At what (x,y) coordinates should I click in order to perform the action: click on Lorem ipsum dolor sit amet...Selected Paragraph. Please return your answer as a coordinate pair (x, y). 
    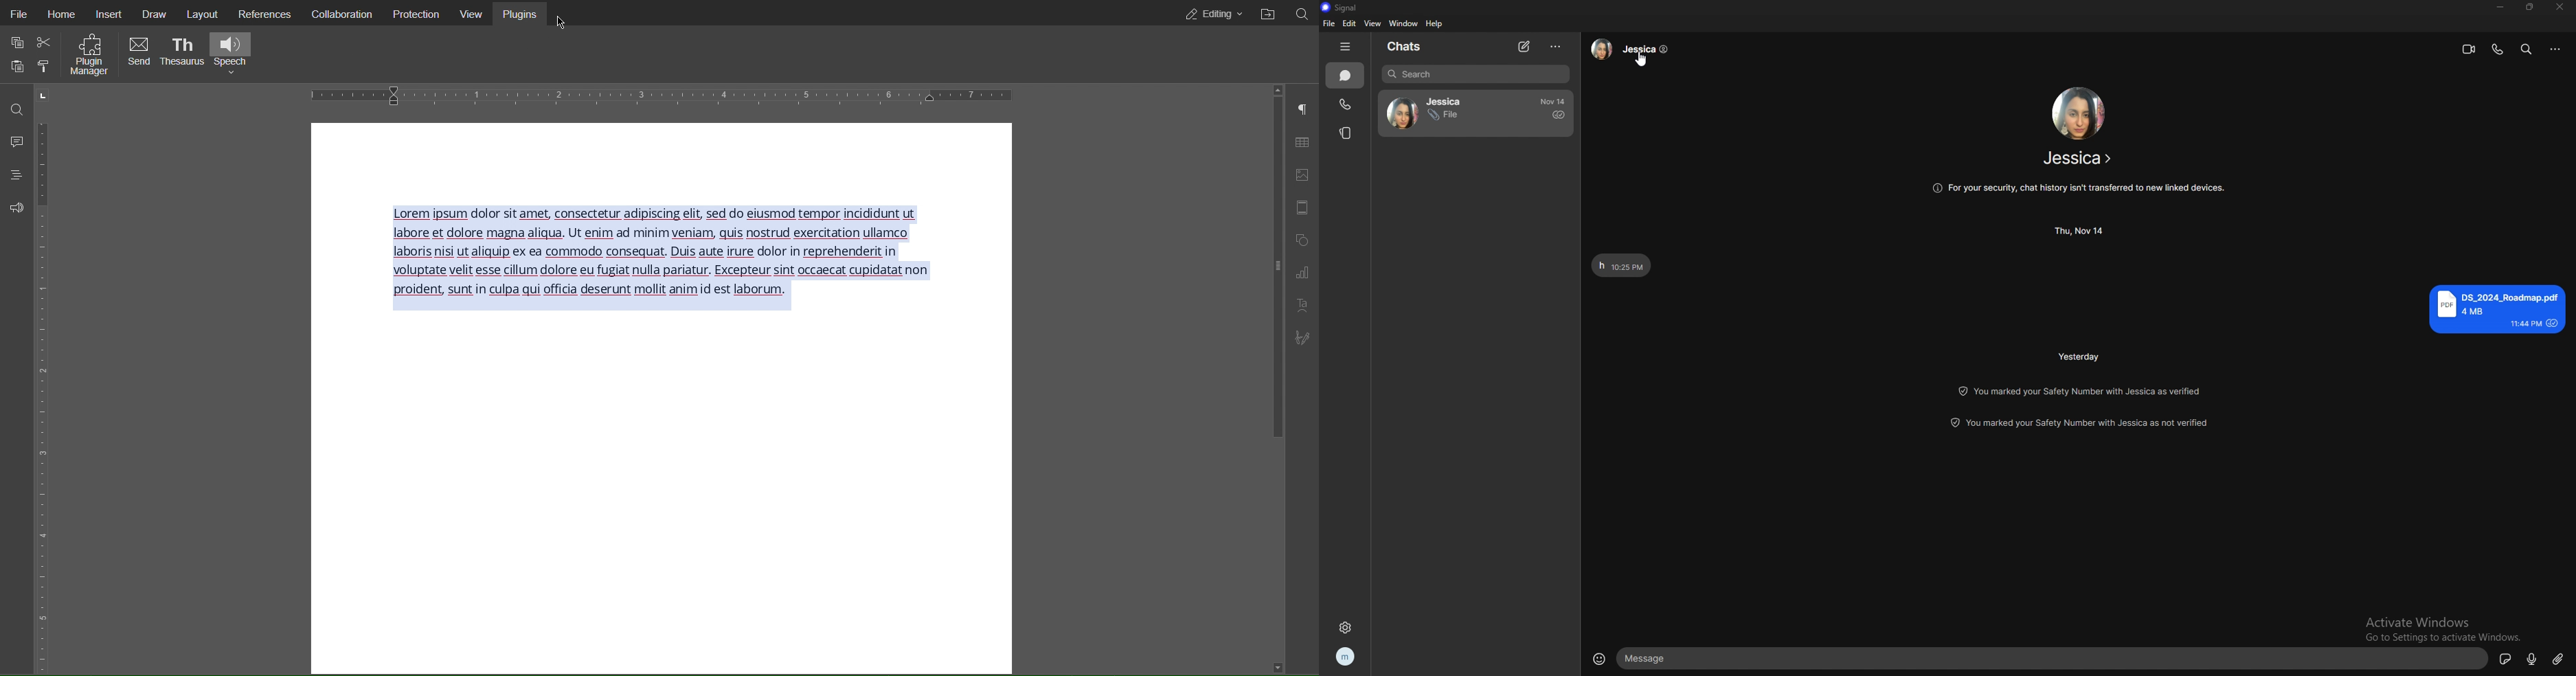
    Looking at the image, I should click on (668, 258).